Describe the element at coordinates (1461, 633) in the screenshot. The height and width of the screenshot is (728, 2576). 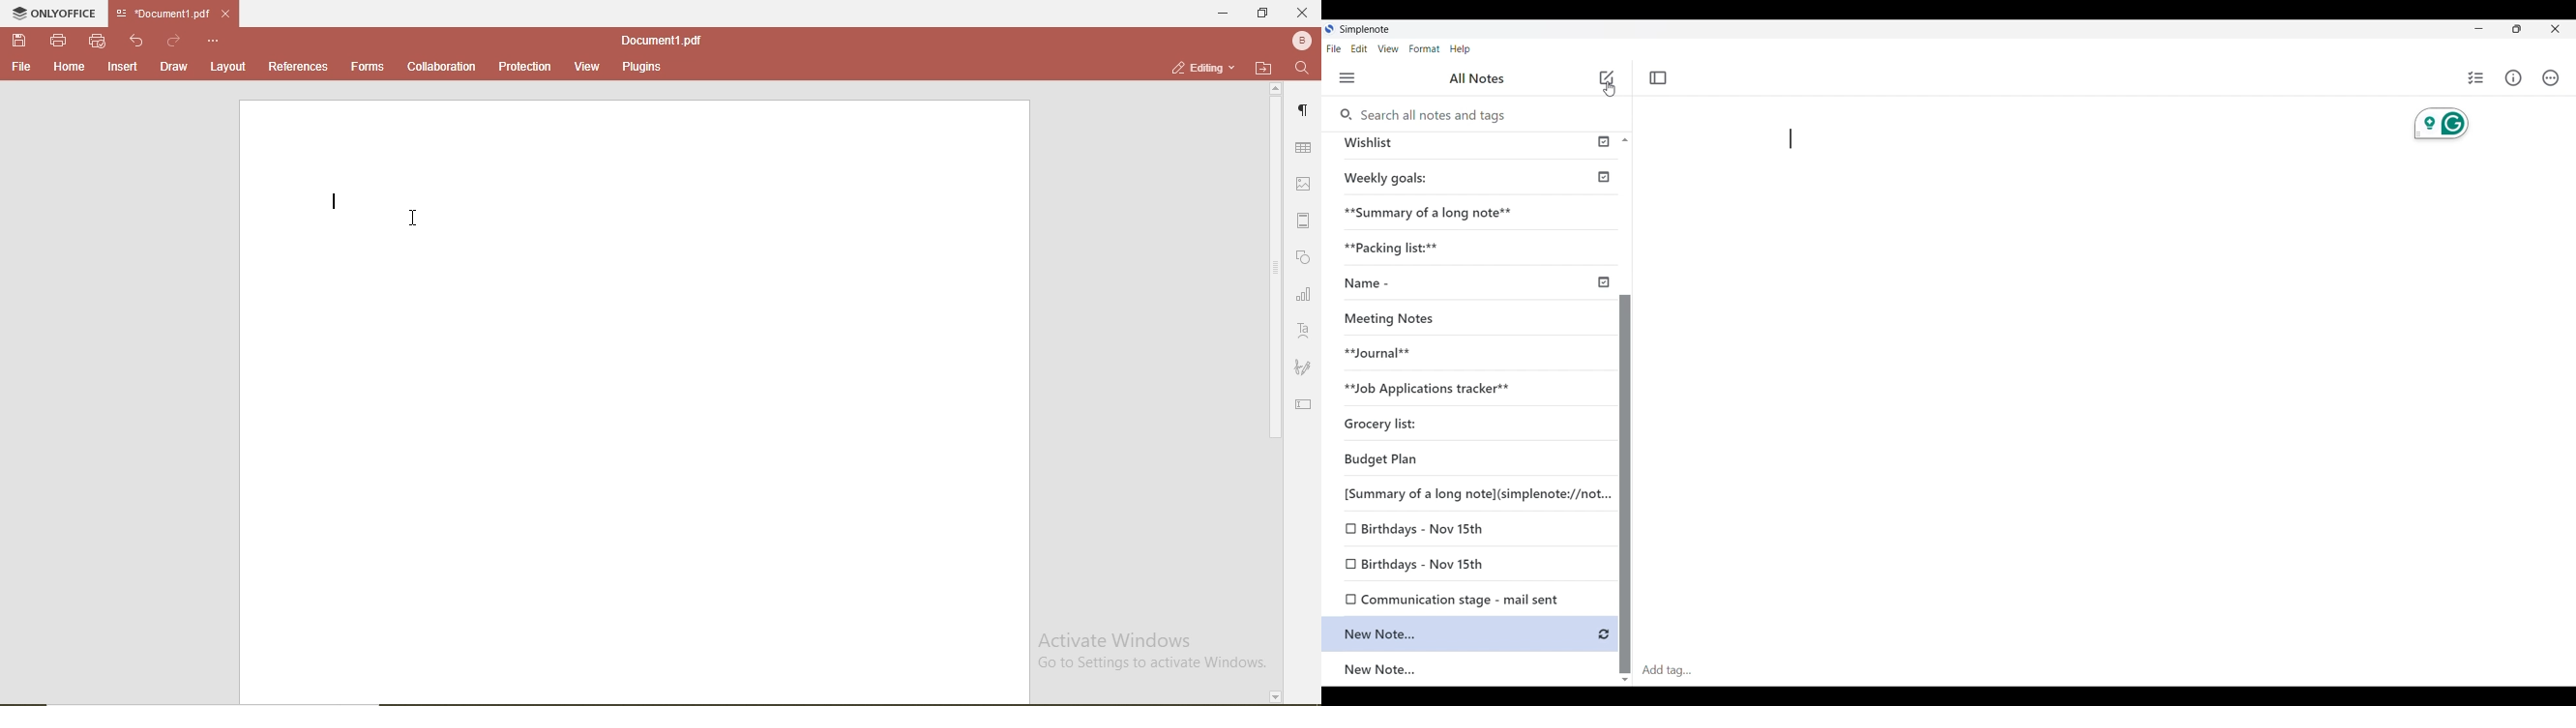
I see `New note created` at that location.